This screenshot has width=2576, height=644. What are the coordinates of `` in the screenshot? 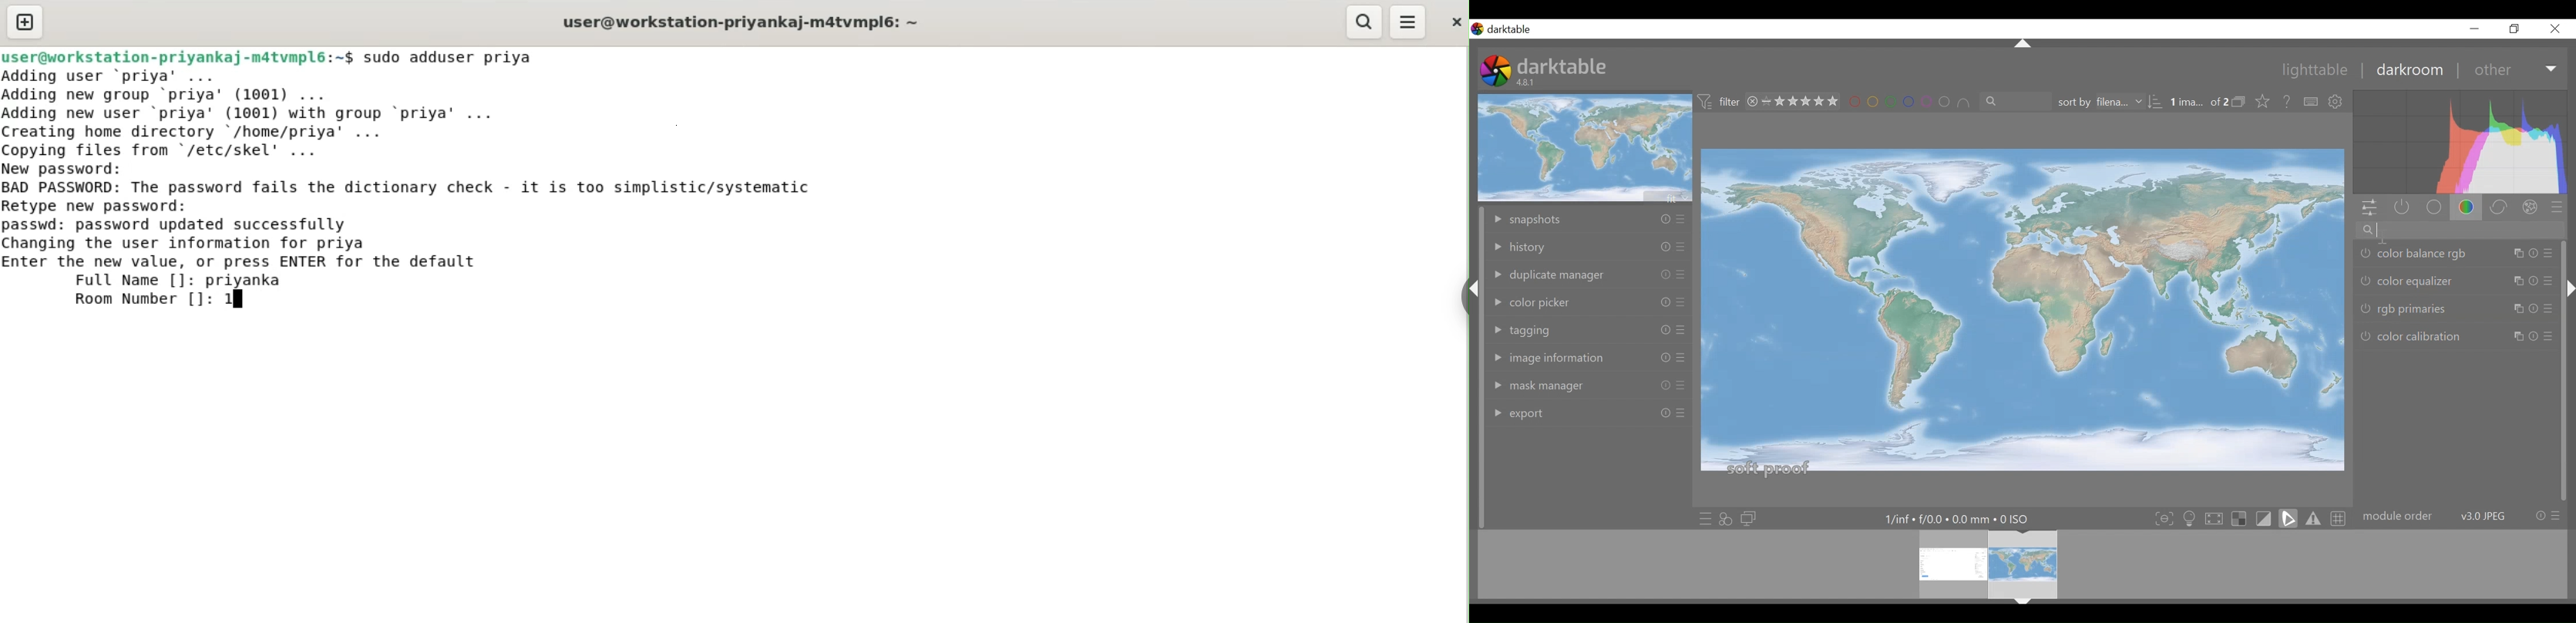 It's located at (1662, 414).